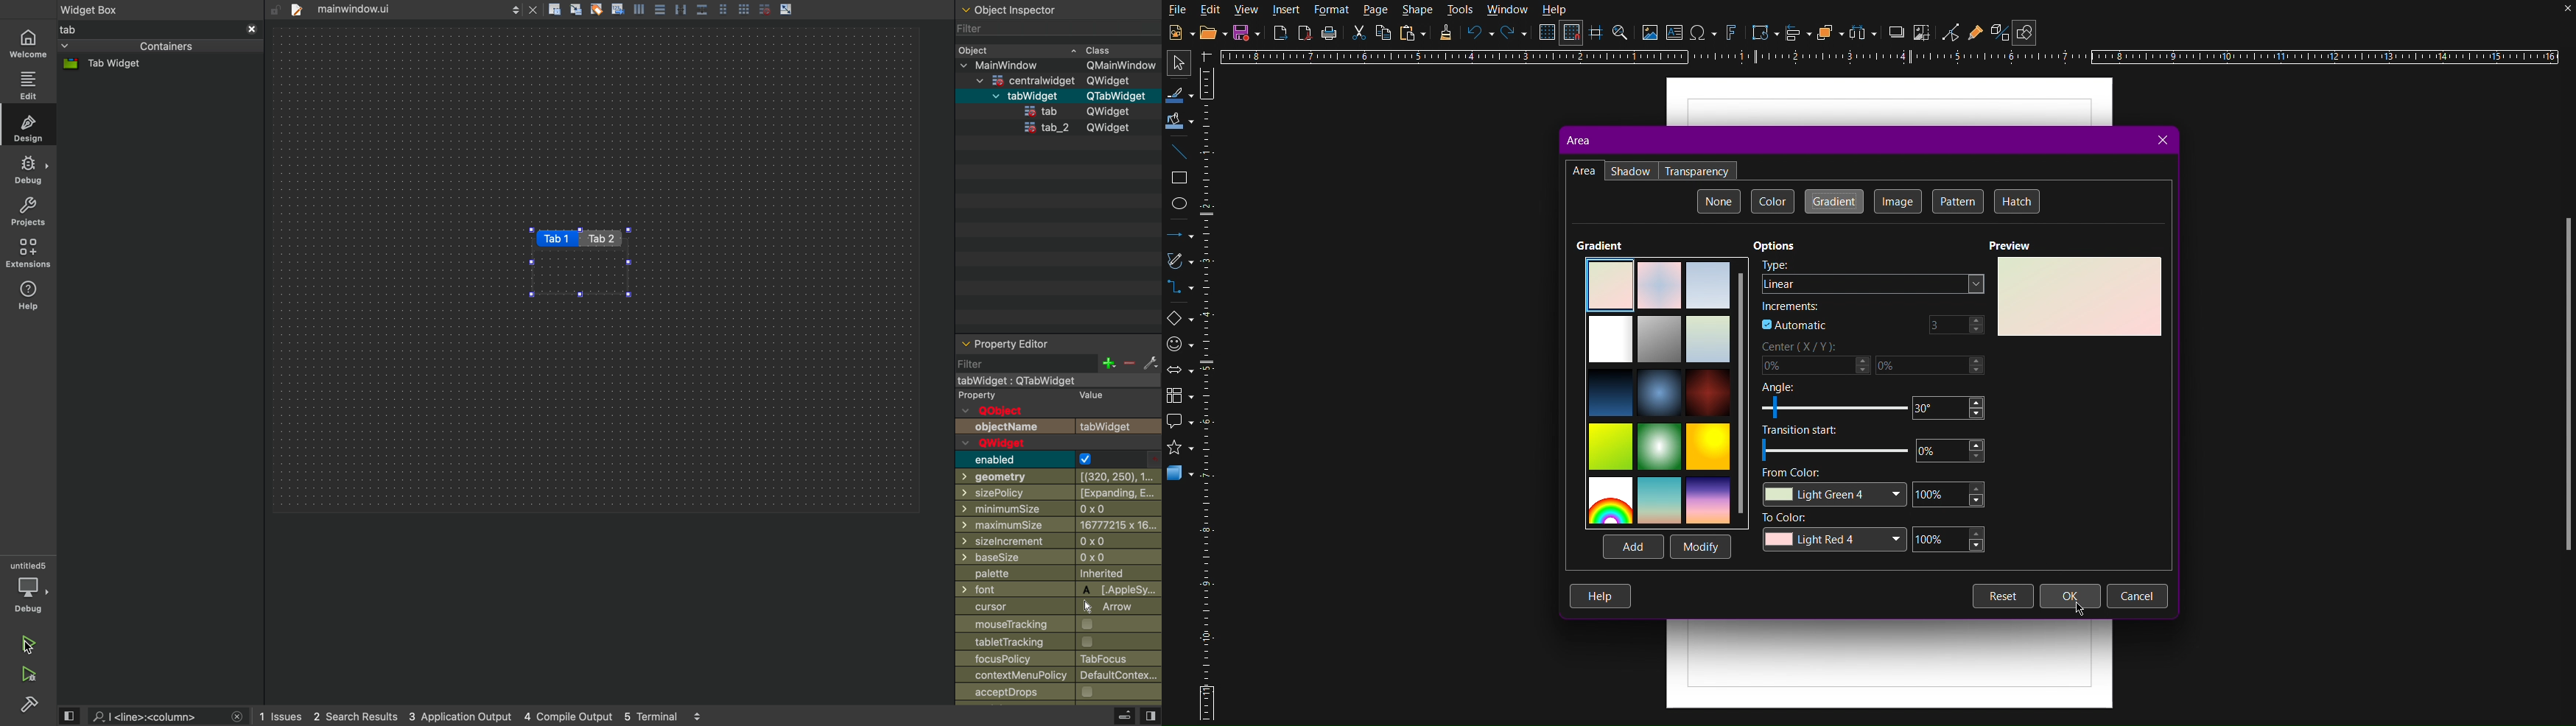  What do you see at coordinates (1666, 392) in the screenshot?
I see `Gradient Options` at bounding box center [1666, 392].